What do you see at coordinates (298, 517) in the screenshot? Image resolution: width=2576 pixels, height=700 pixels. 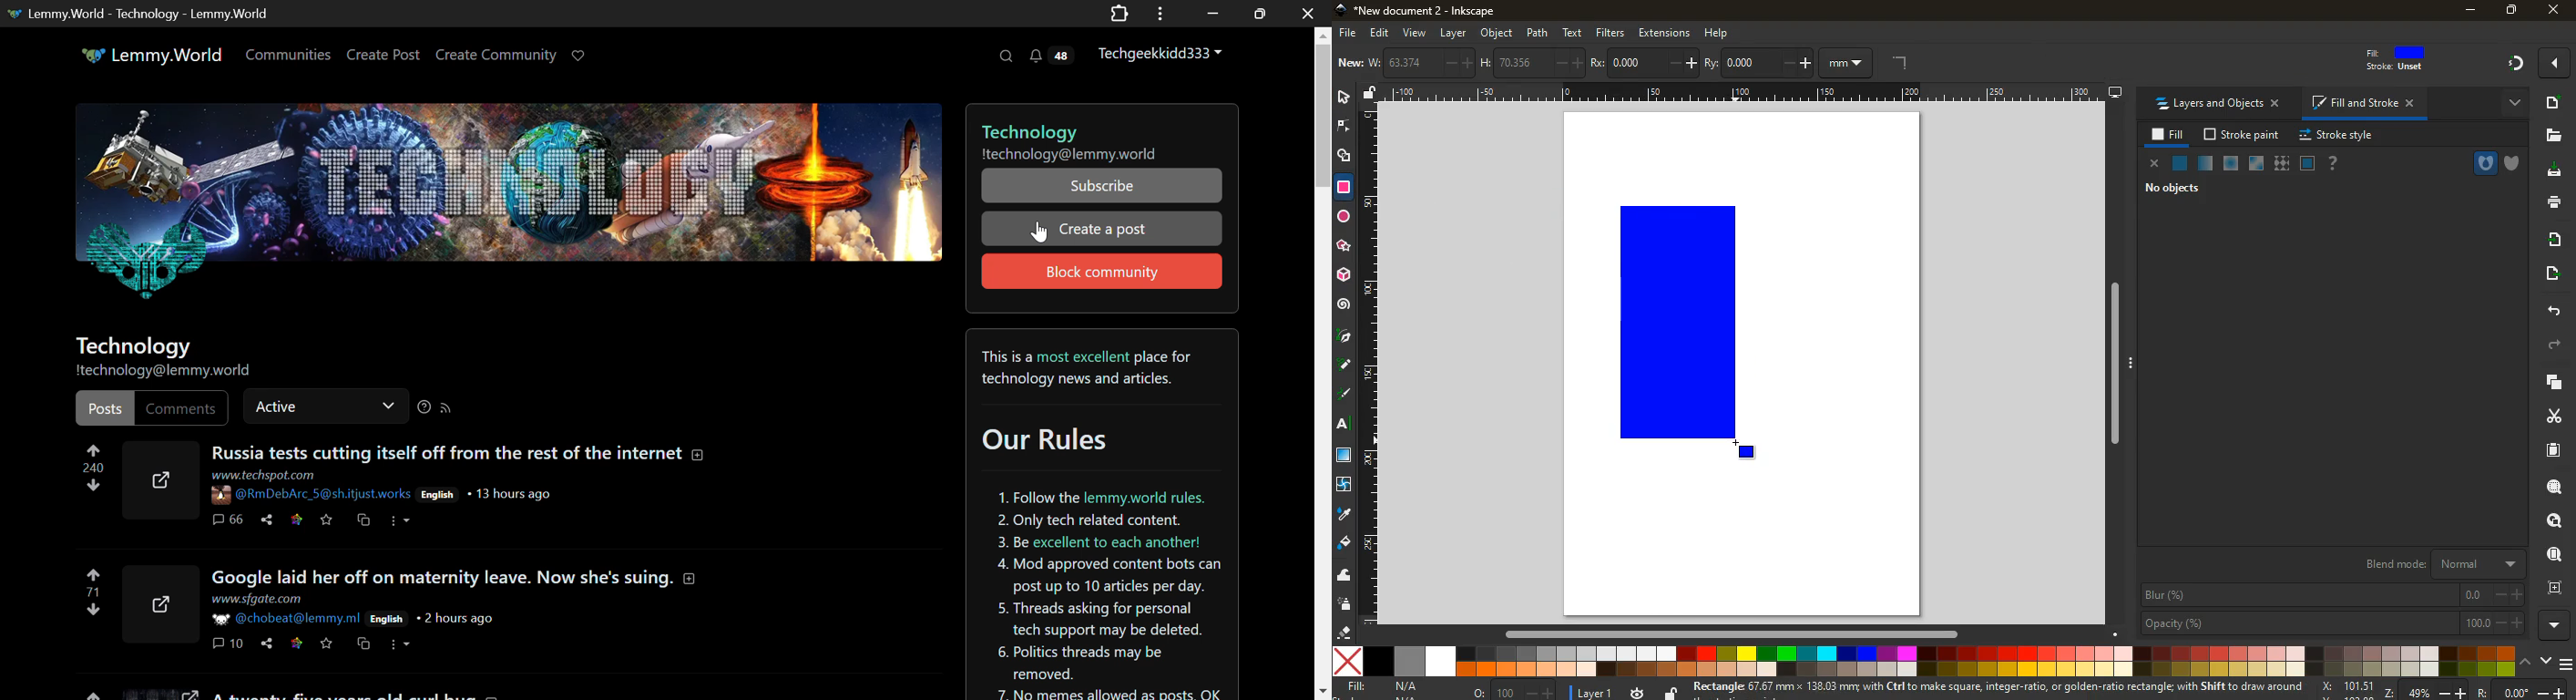 I see `Save Link` at bounding box center [298, 517].